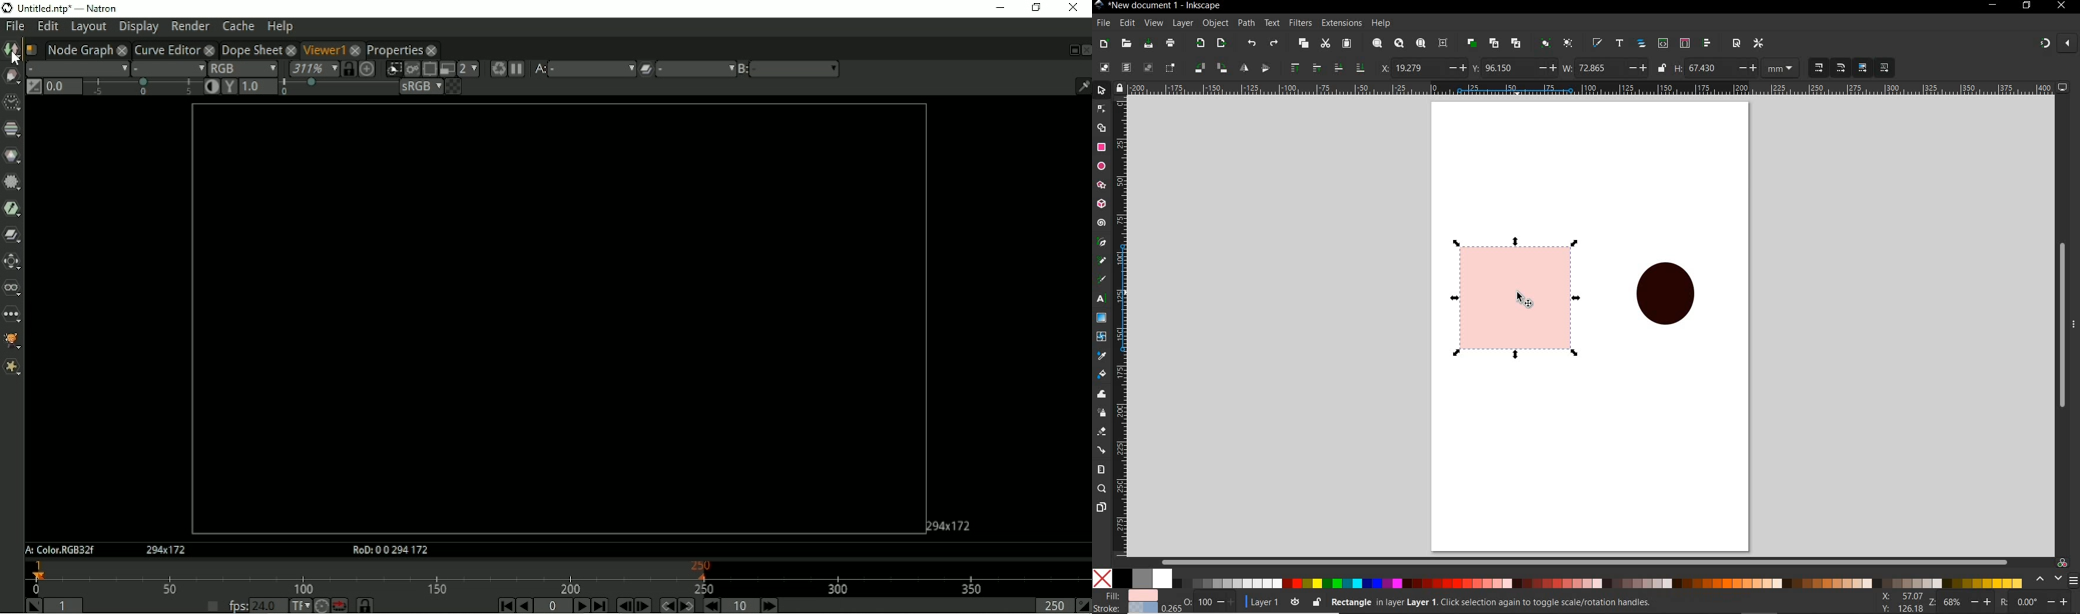 This screenshot has height=616, width=2100. Describe the element at coordinates (1883, 68) in the screenshot. I see `move pattern` at that location.